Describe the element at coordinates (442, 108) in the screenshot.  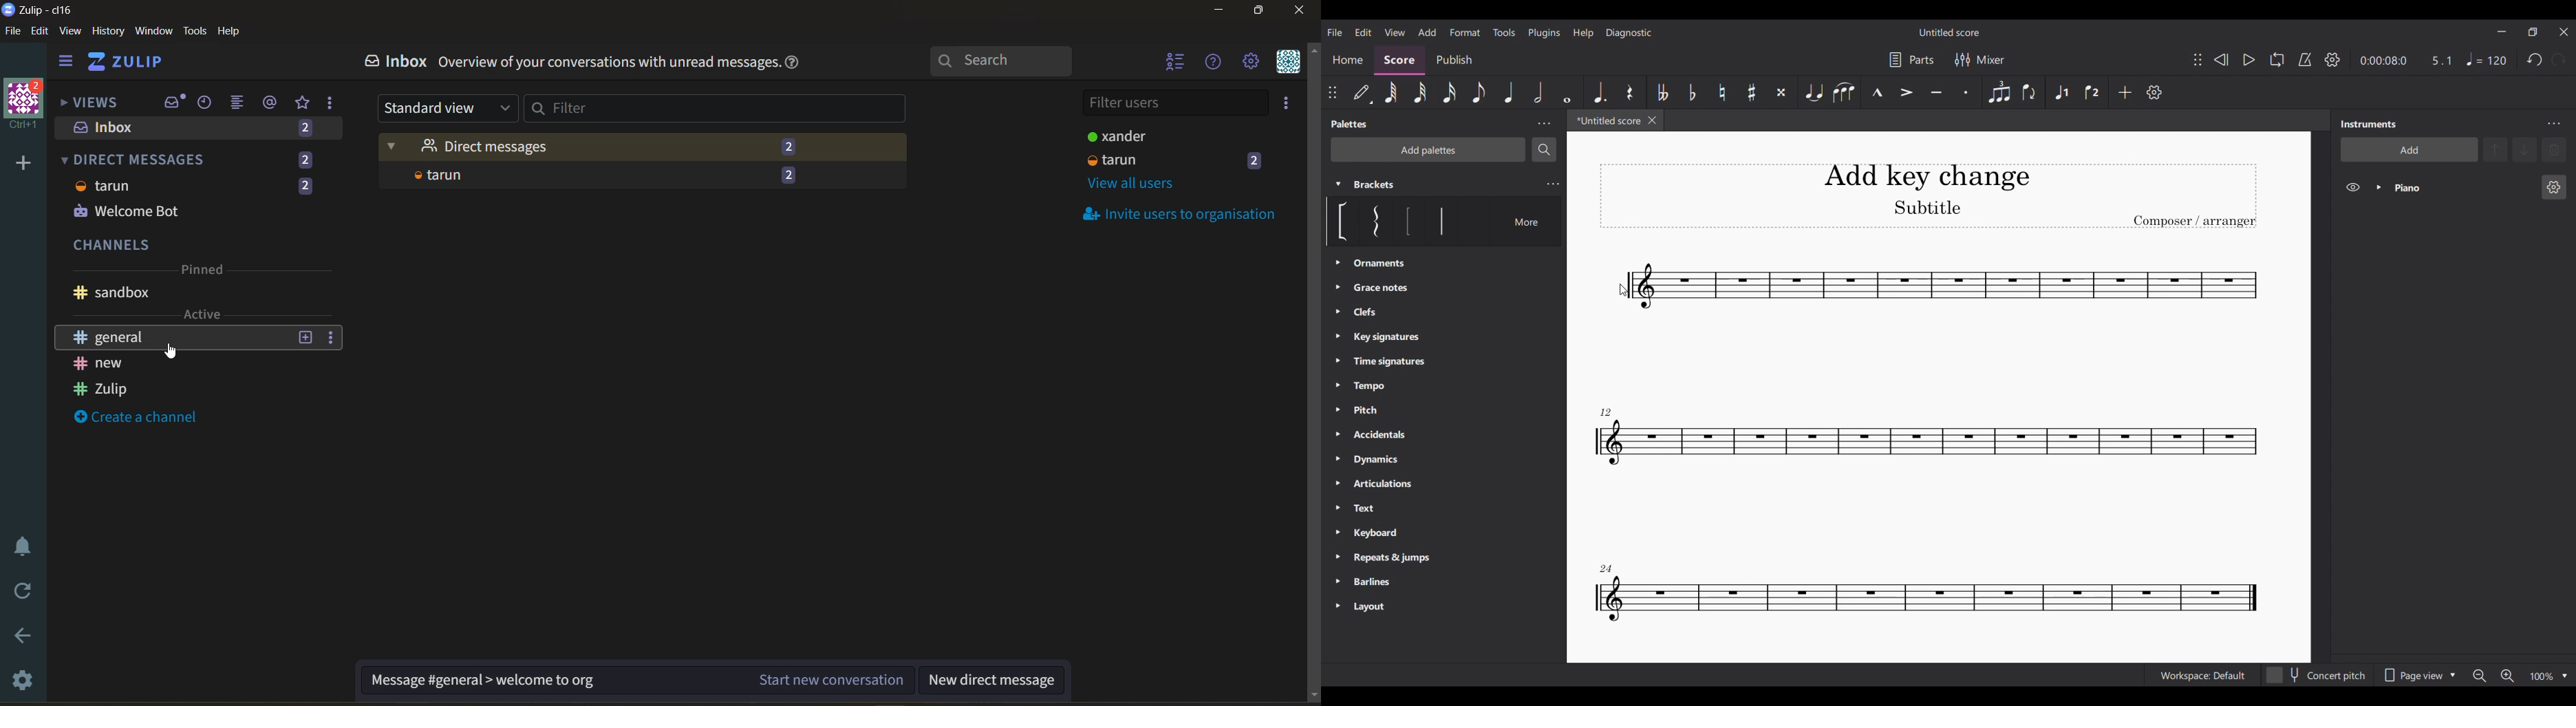
I see `standard view` at that location.